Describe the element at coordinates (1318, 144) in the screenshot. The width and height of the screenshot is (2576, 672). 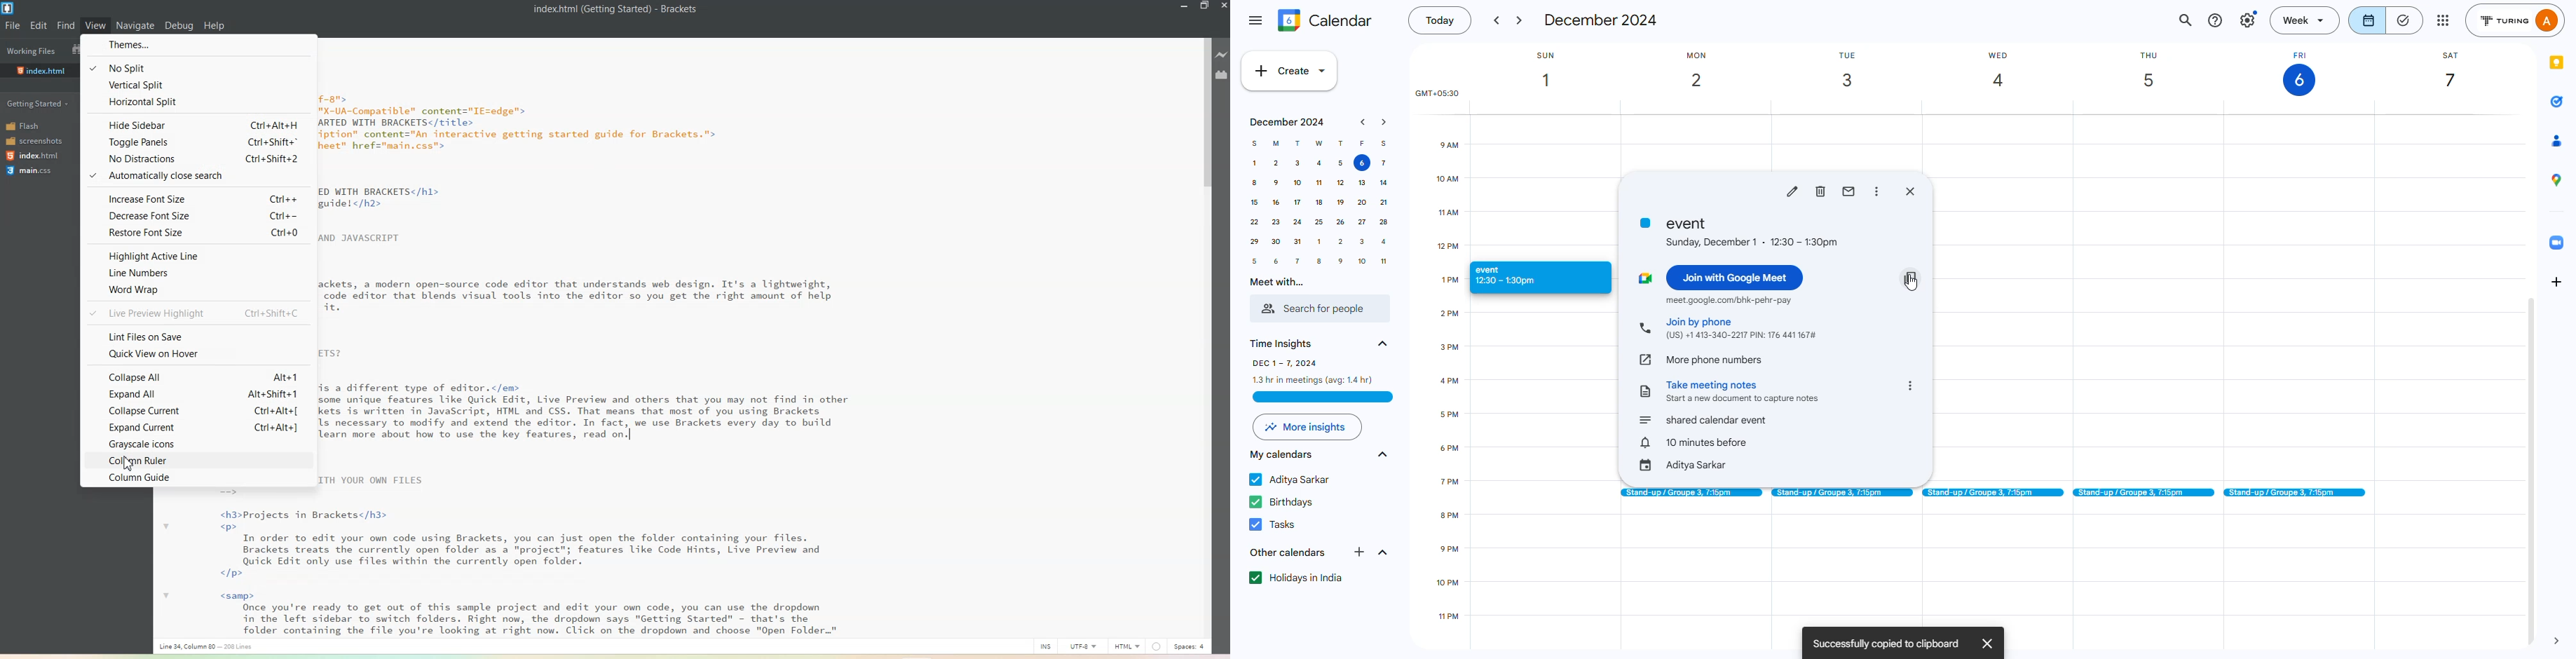
I see `w` at that location.